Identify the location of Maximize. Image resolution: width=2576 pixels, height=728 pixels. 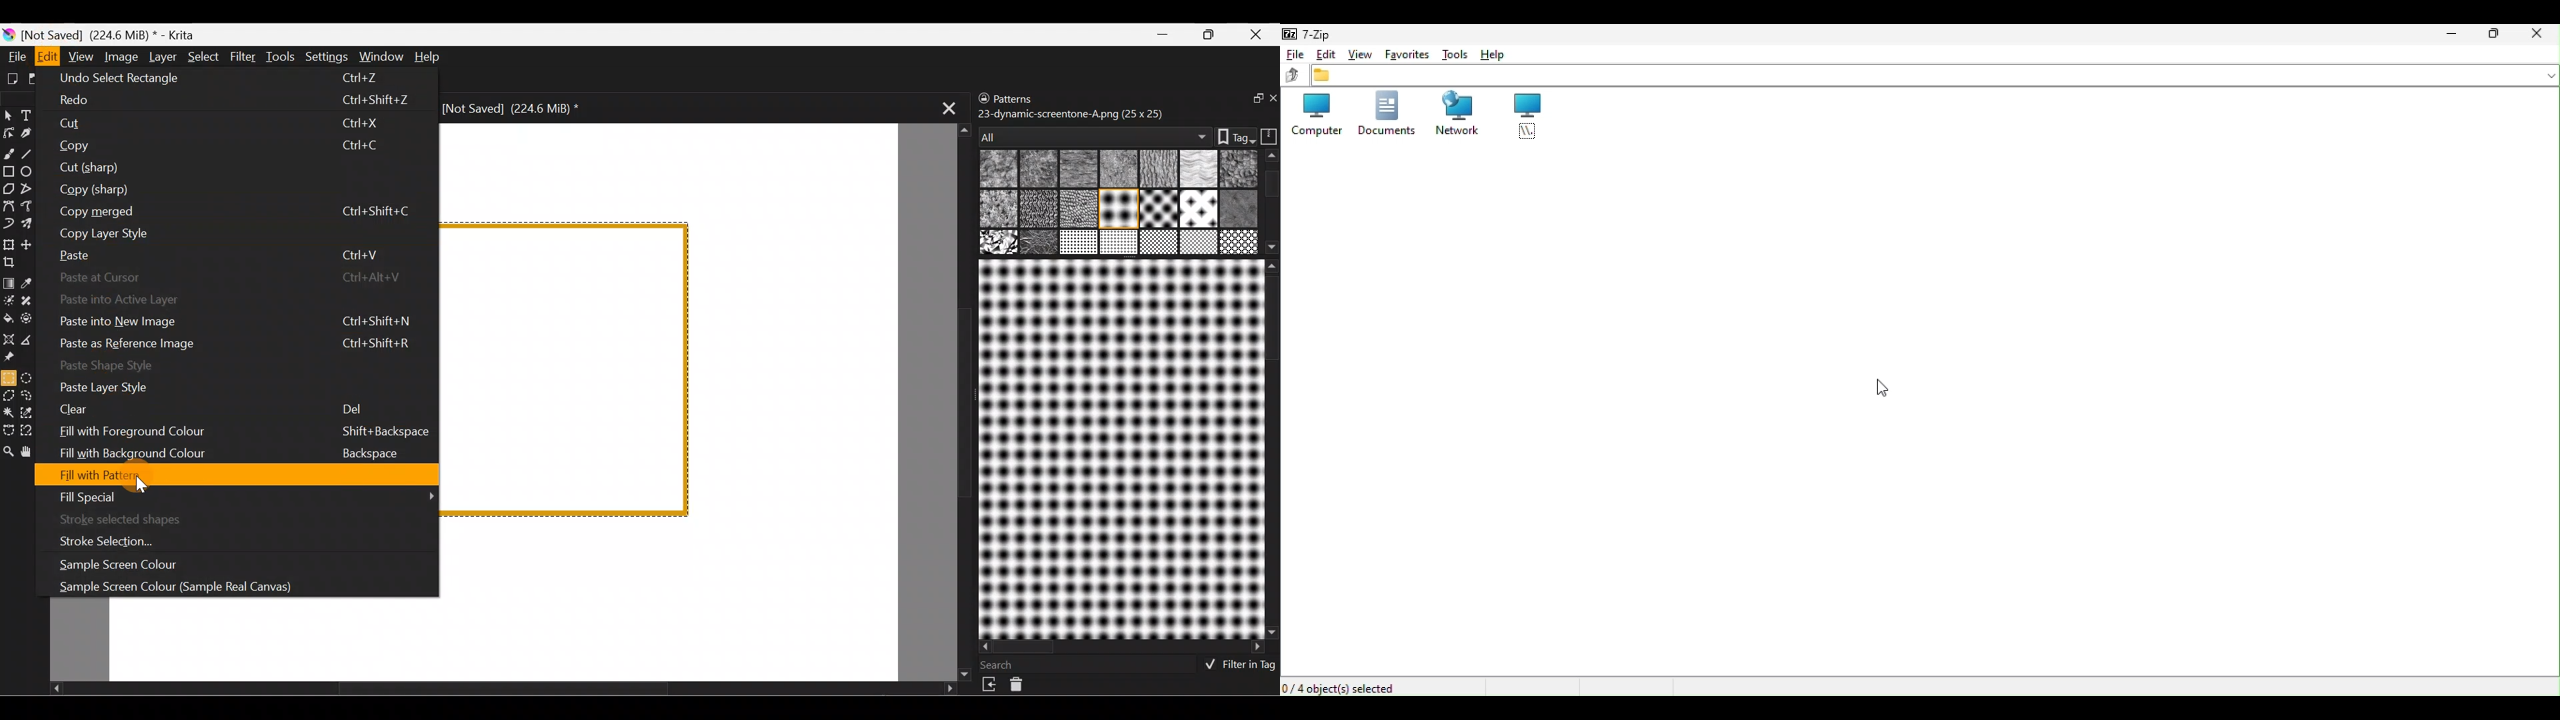
(1212, 35).